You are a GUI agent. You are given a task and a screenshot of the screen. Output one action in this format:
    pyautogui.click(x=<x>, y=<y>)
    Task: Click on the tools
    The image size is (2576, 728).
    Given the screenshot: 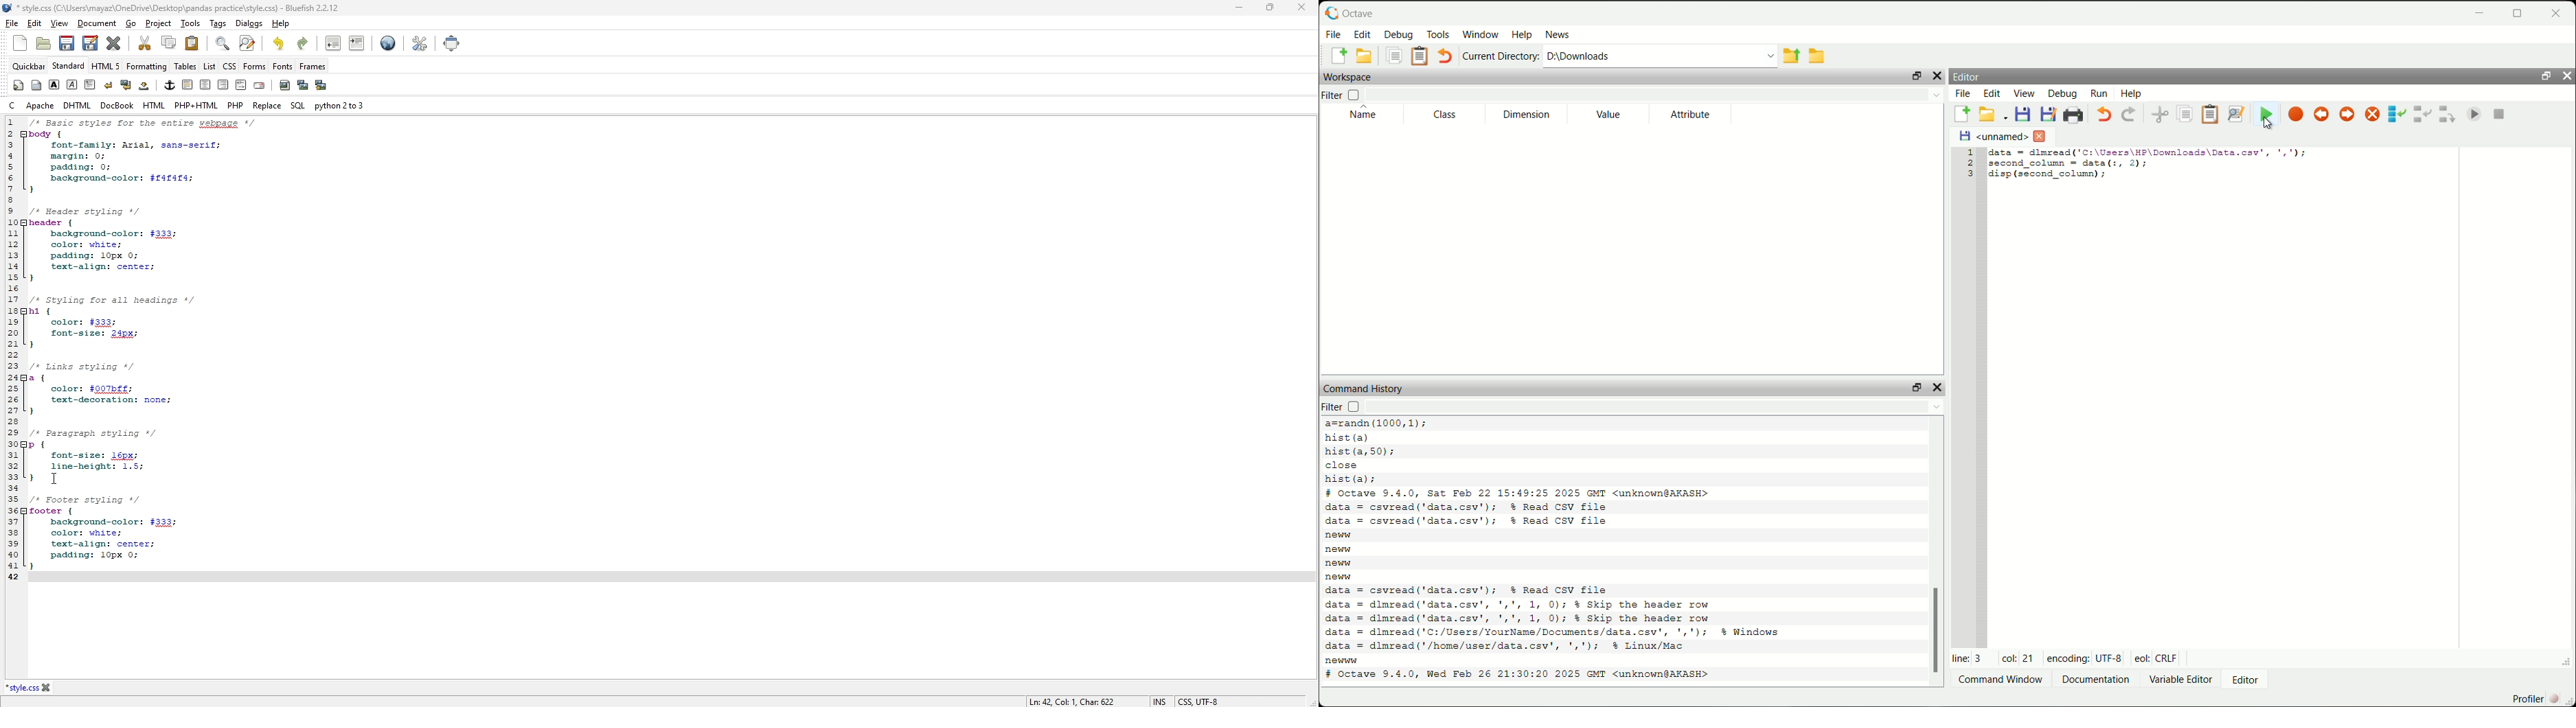 What is the action you would take?
    pyautogui.click(x=190, y=23)
    